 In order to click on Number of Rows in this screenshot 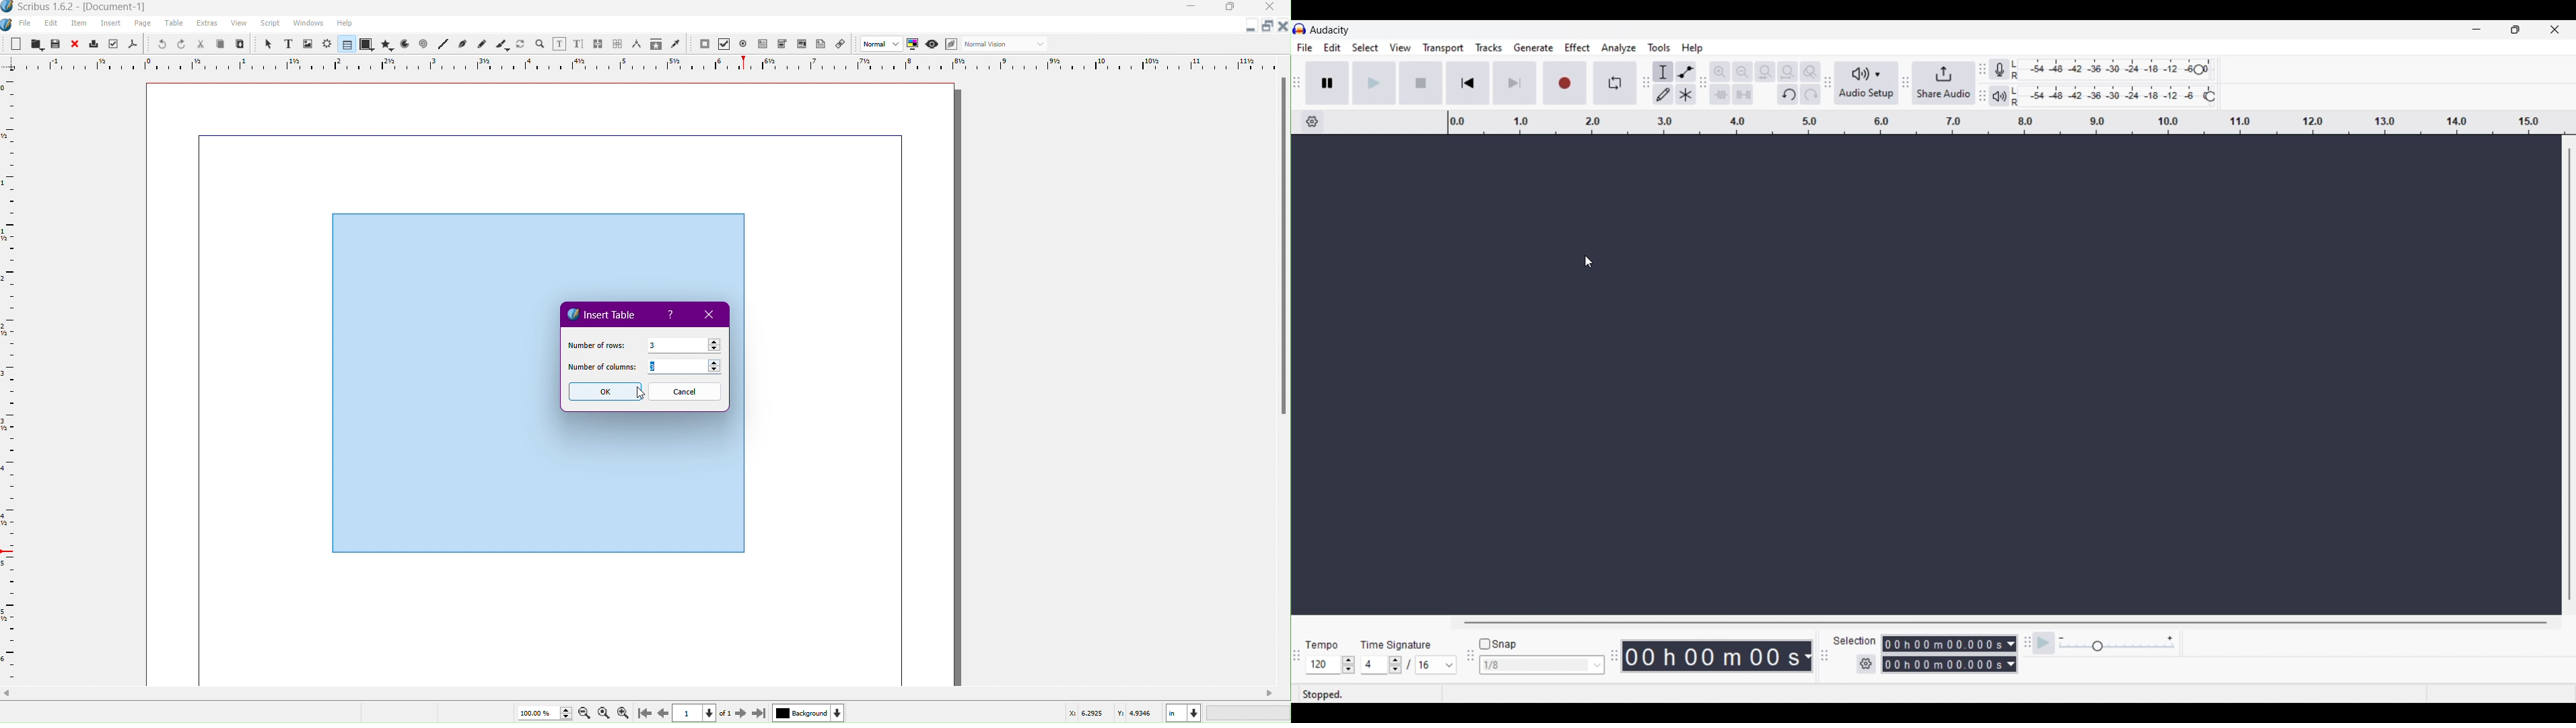, I will do `click(595, 344)`.